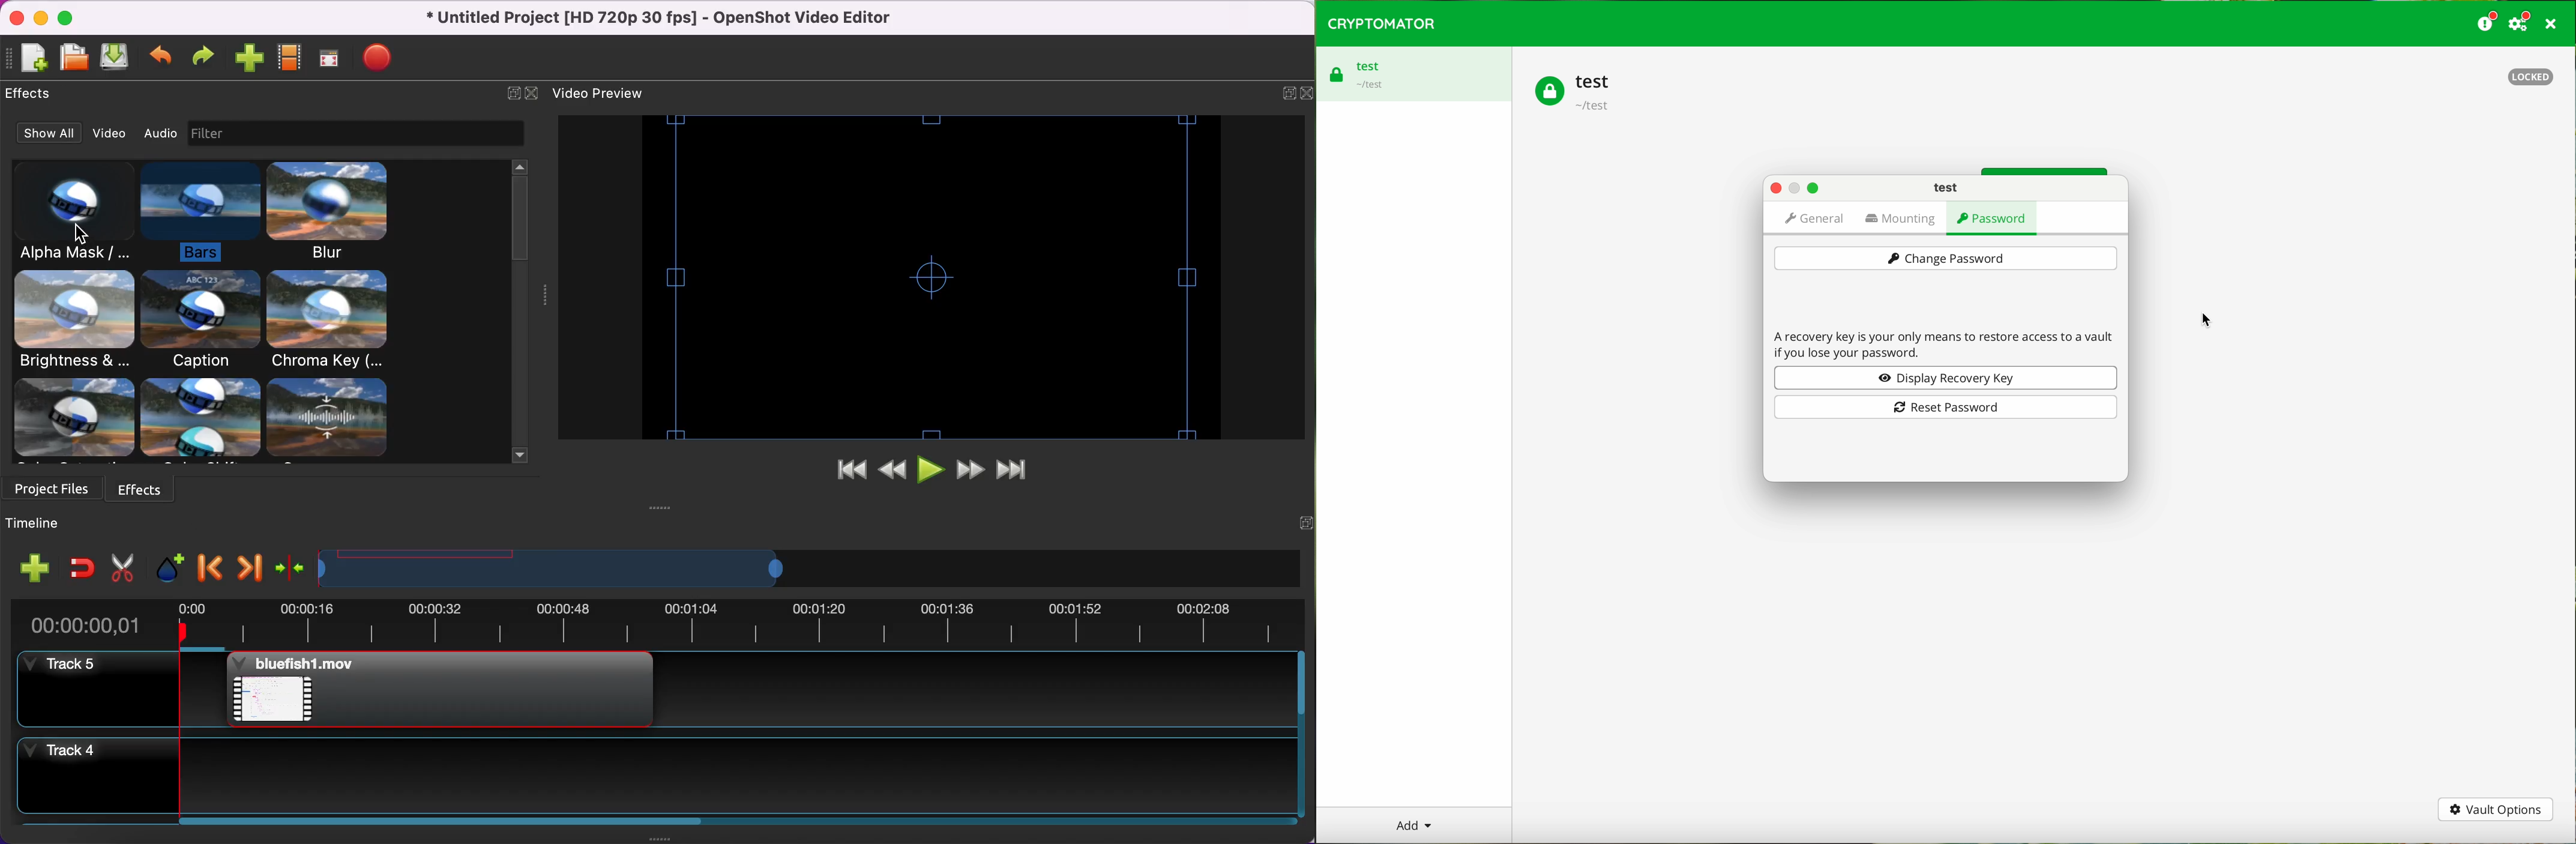  I want to click on caption, so click(199, 321).